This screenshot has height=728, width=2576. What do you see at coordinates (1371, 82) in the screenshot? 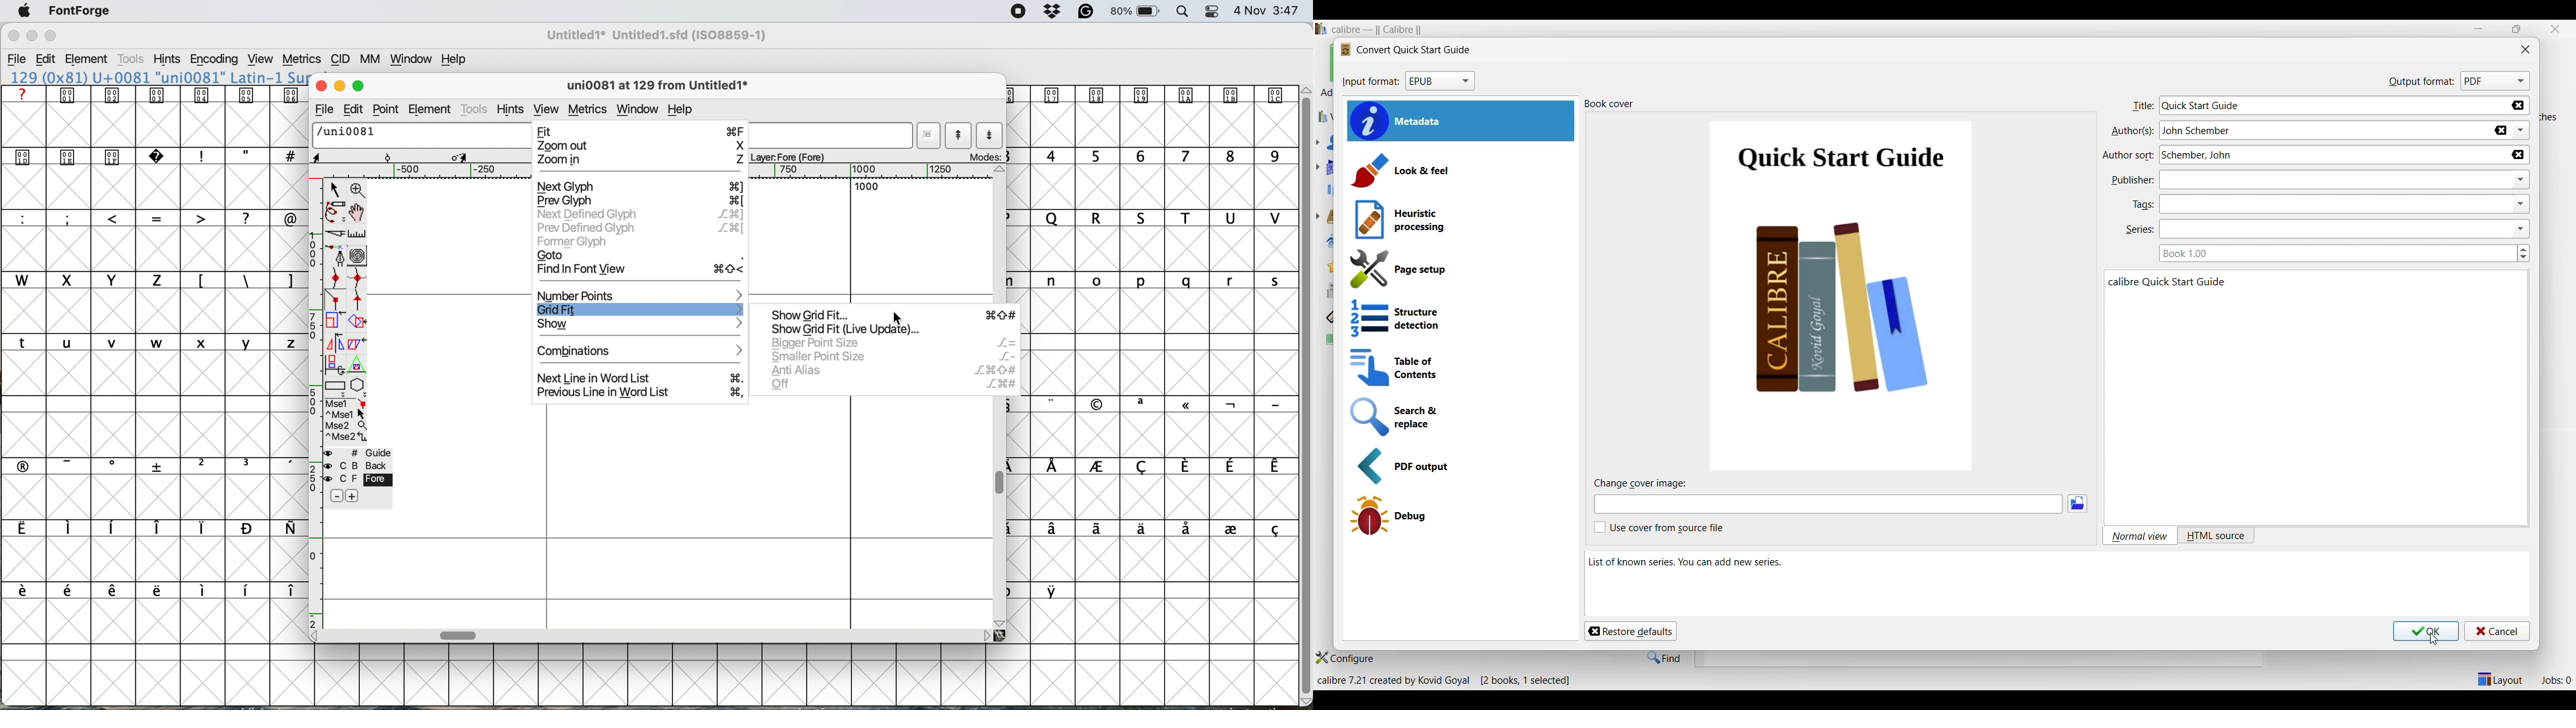
I see `input format` at bounding box center [1371, 82].